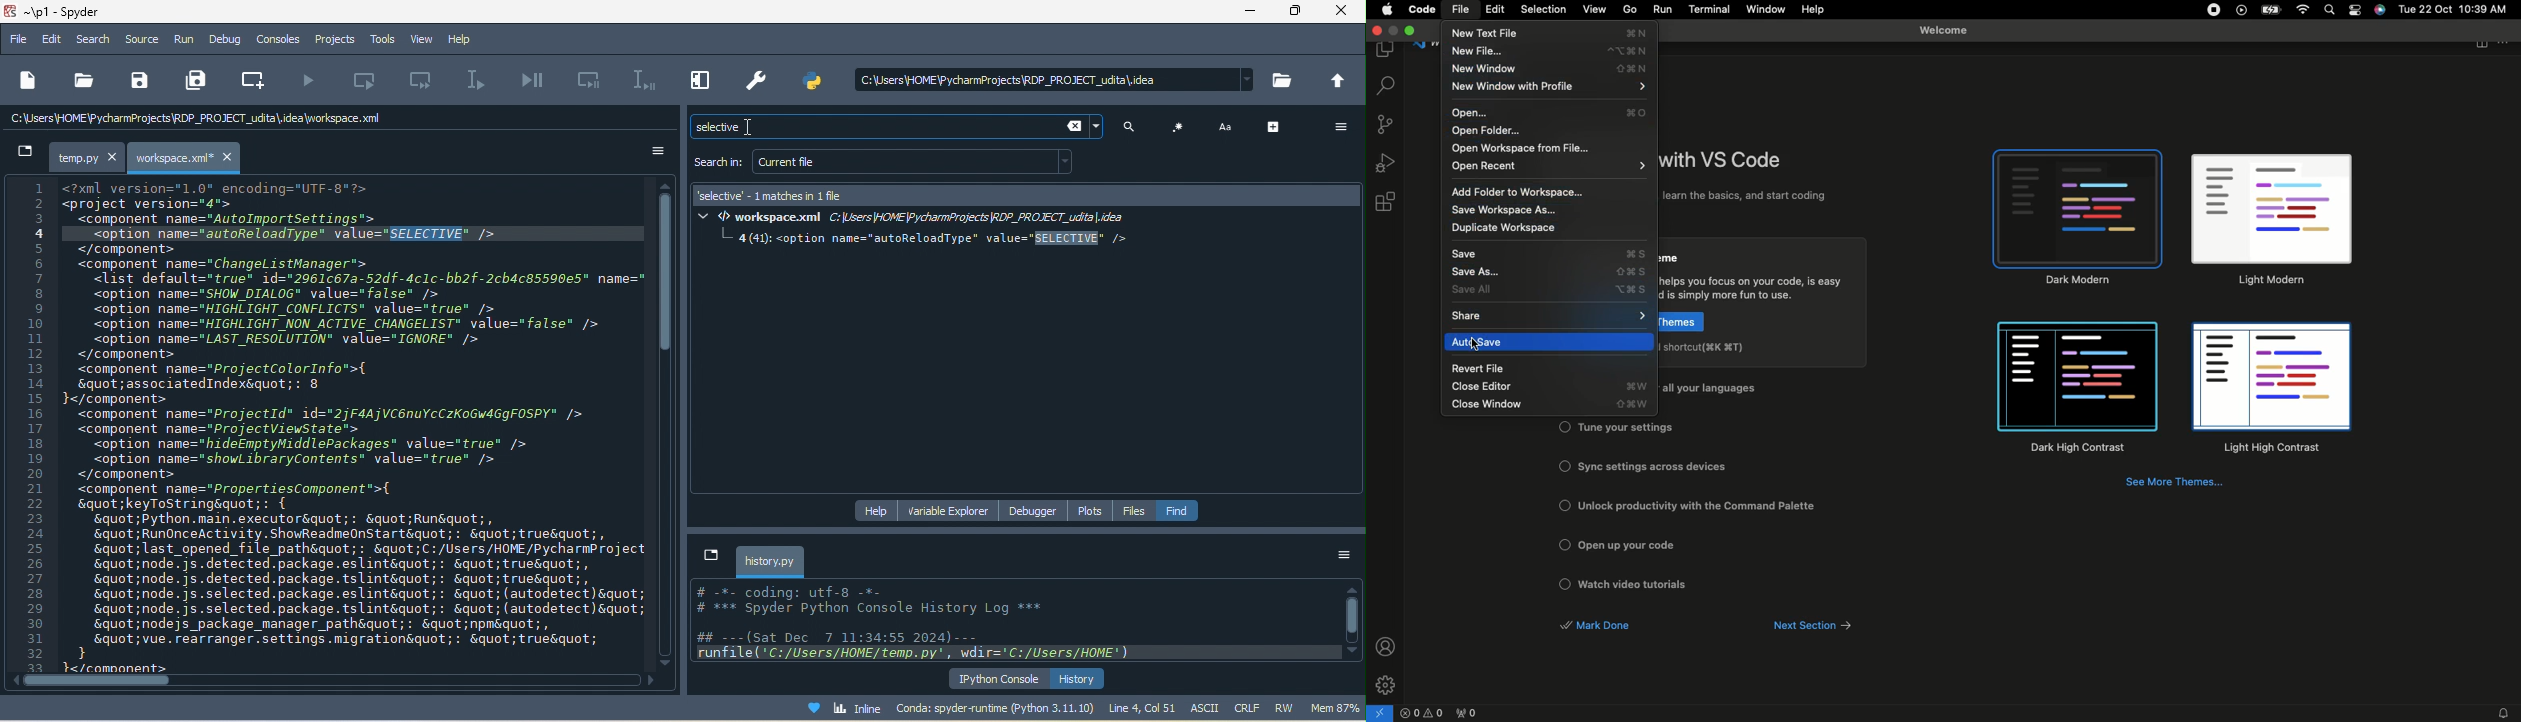 This screenshot has height=728, width=2548. Describe the element at coordinates (1031, 339) in the screenshot. I see `Keyword search done in the current file` at that location.